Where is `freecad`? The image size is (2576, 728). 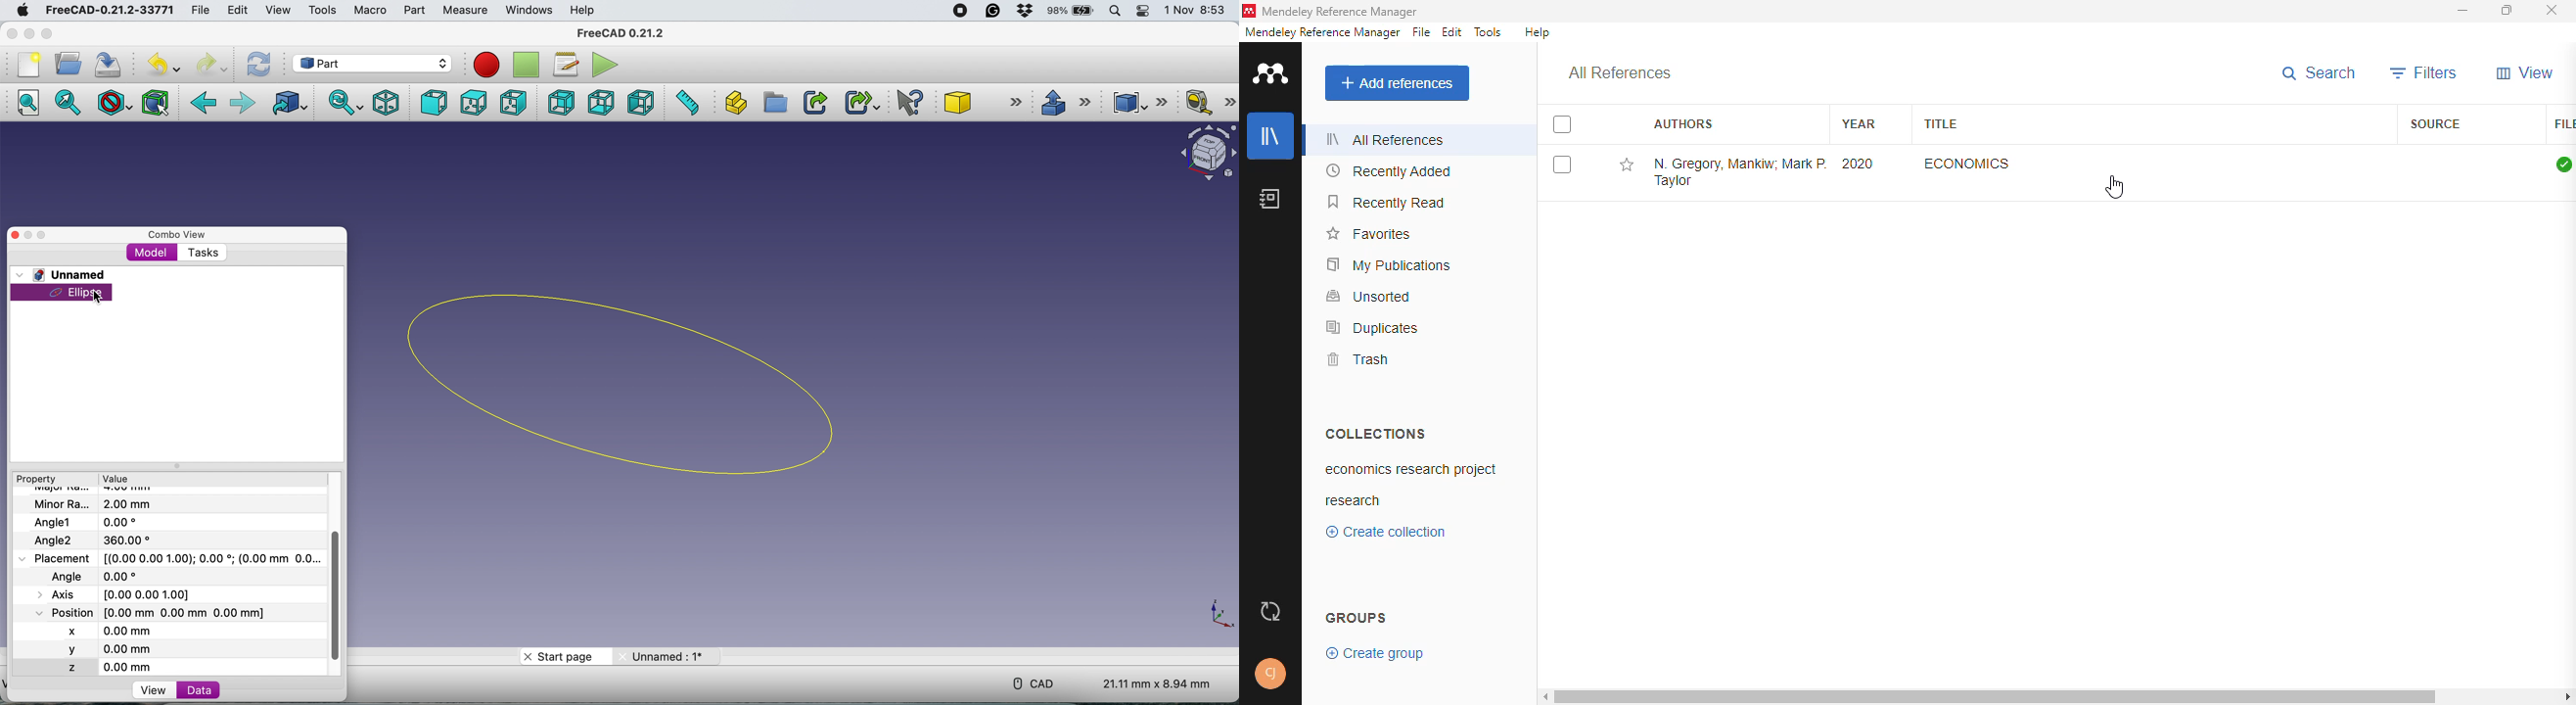 freecad is located at coordinates (619, 34).